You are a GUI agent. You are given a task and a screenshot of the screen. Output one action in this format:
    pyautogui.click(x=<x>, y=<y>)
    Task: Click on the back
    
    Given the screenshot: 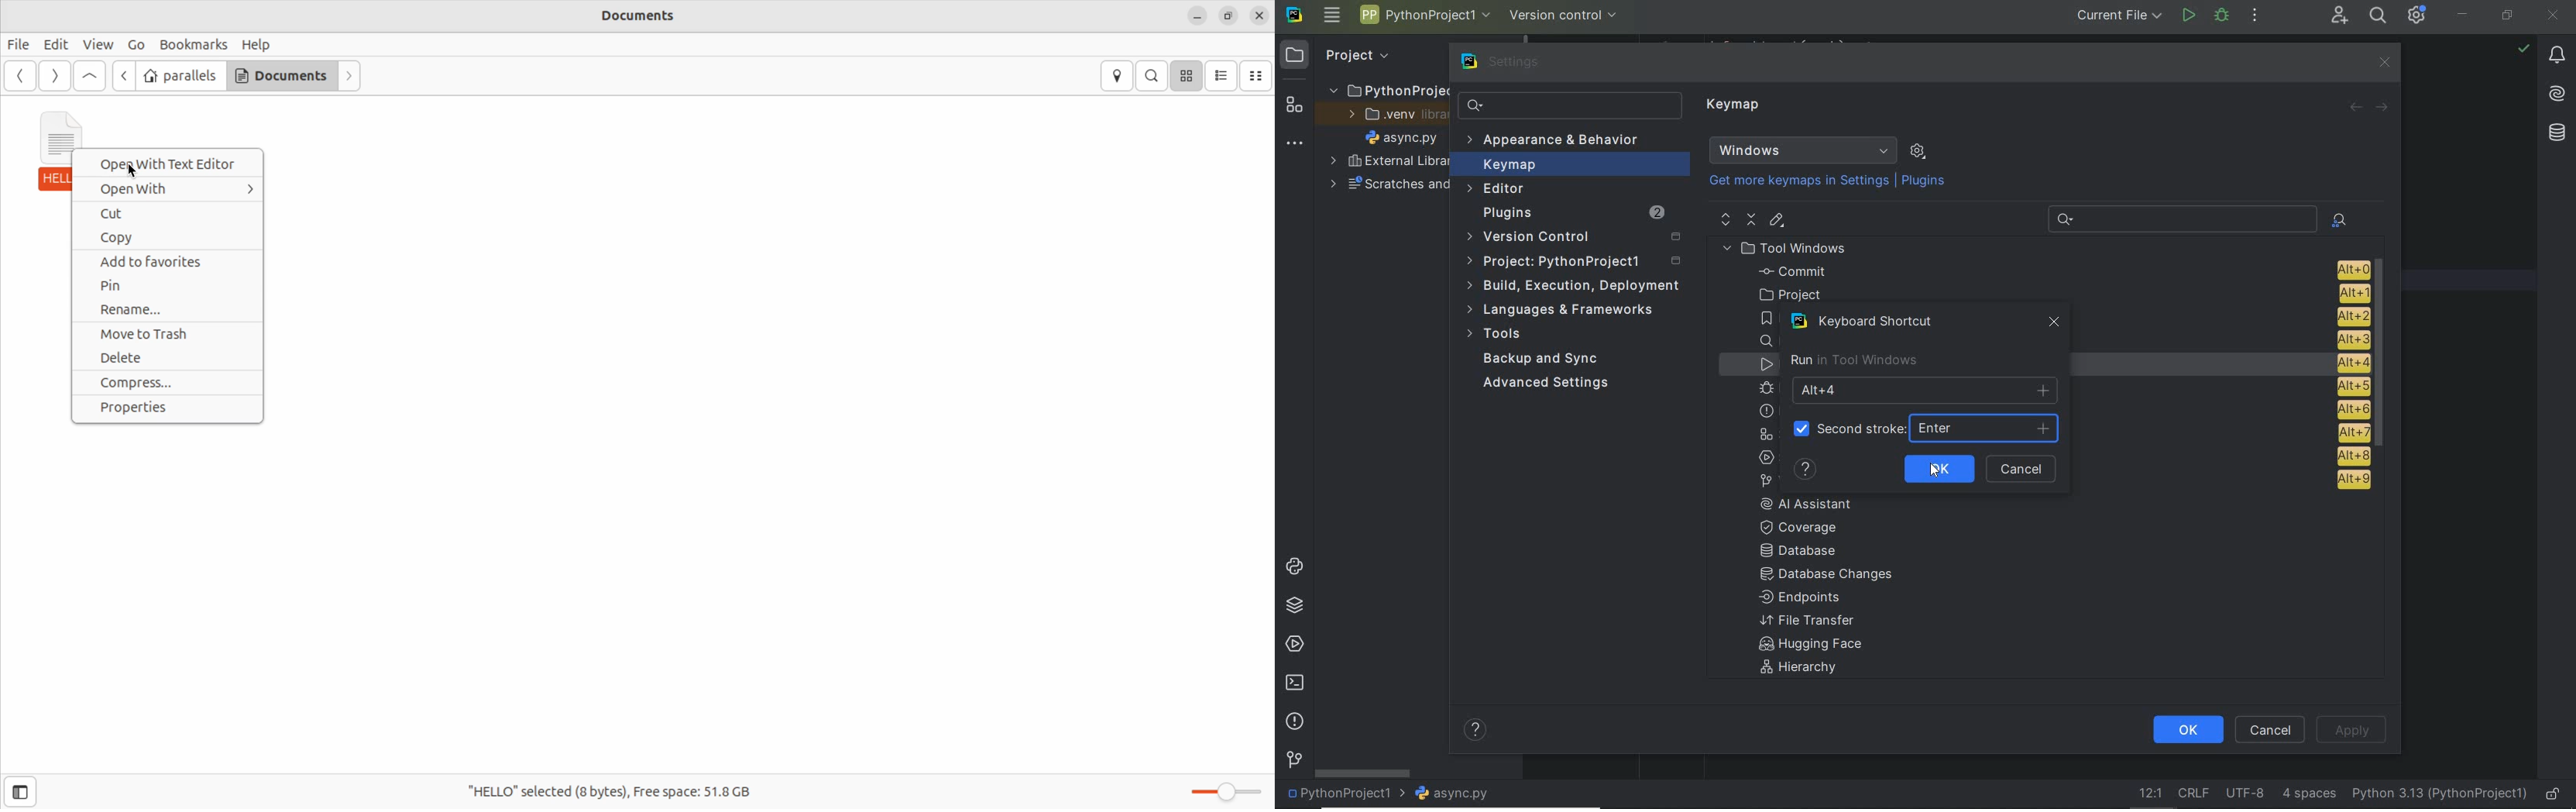 What is the action you would take?
    pyautogui.click(x=2356, y=108)
    